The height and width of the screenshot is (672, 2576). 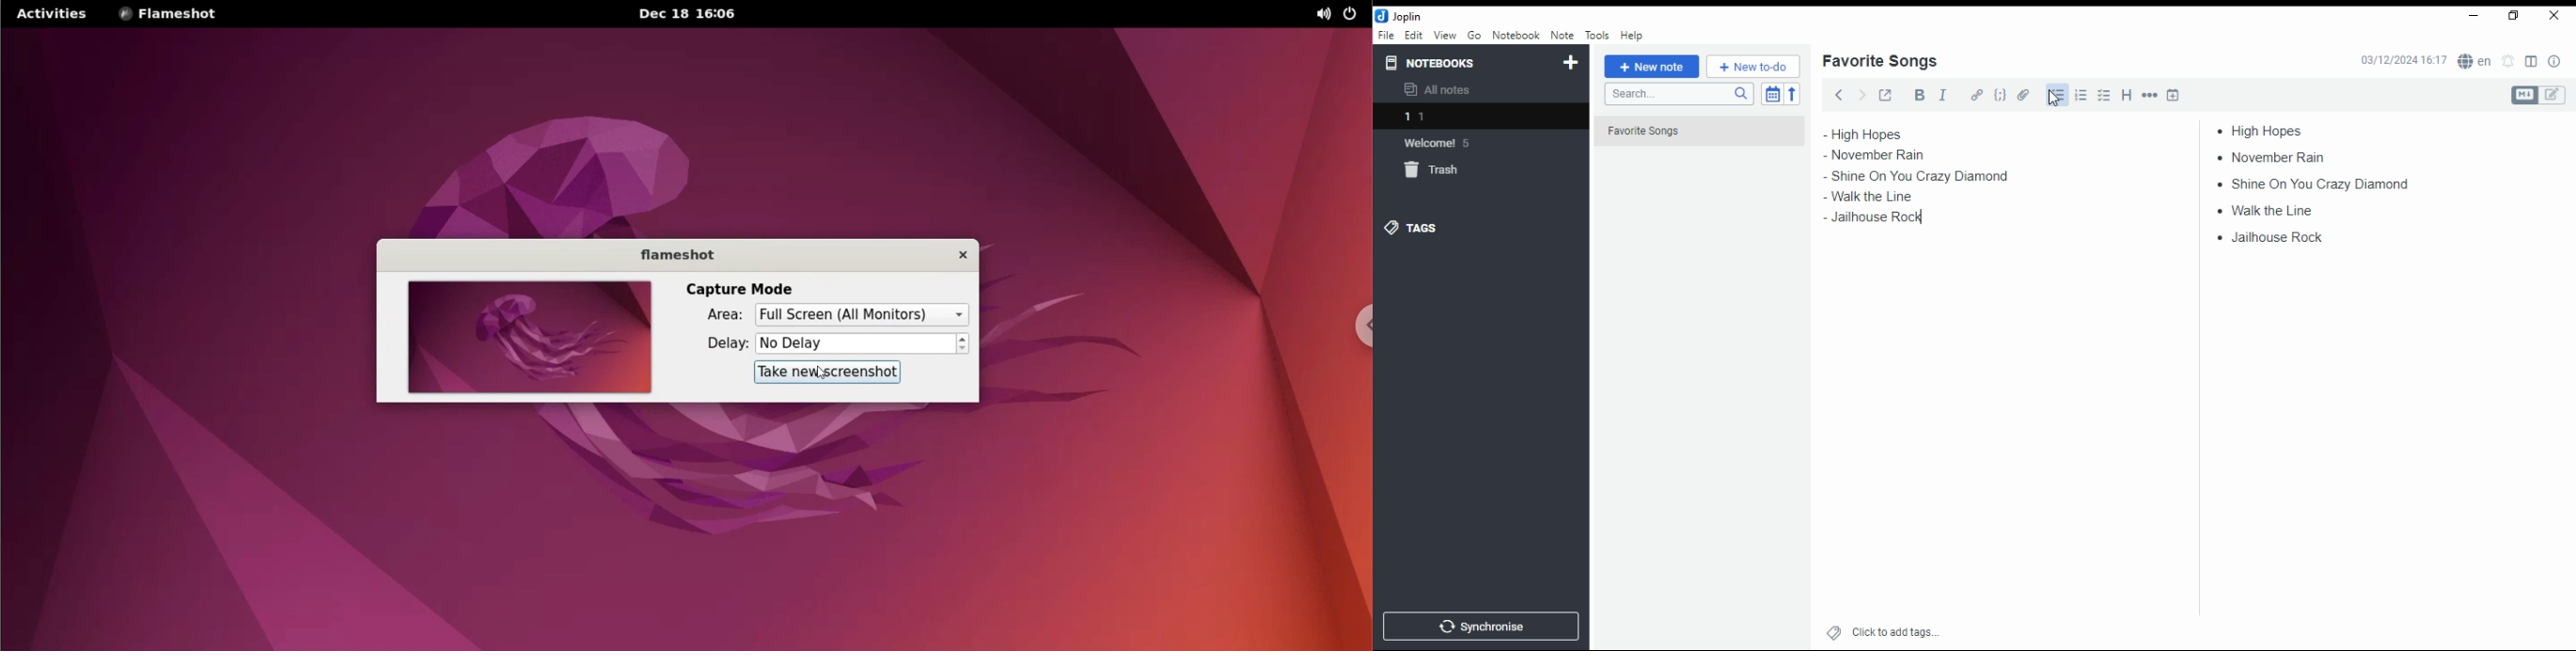 I want to click on spell checker, so click(x=2476, y=60).